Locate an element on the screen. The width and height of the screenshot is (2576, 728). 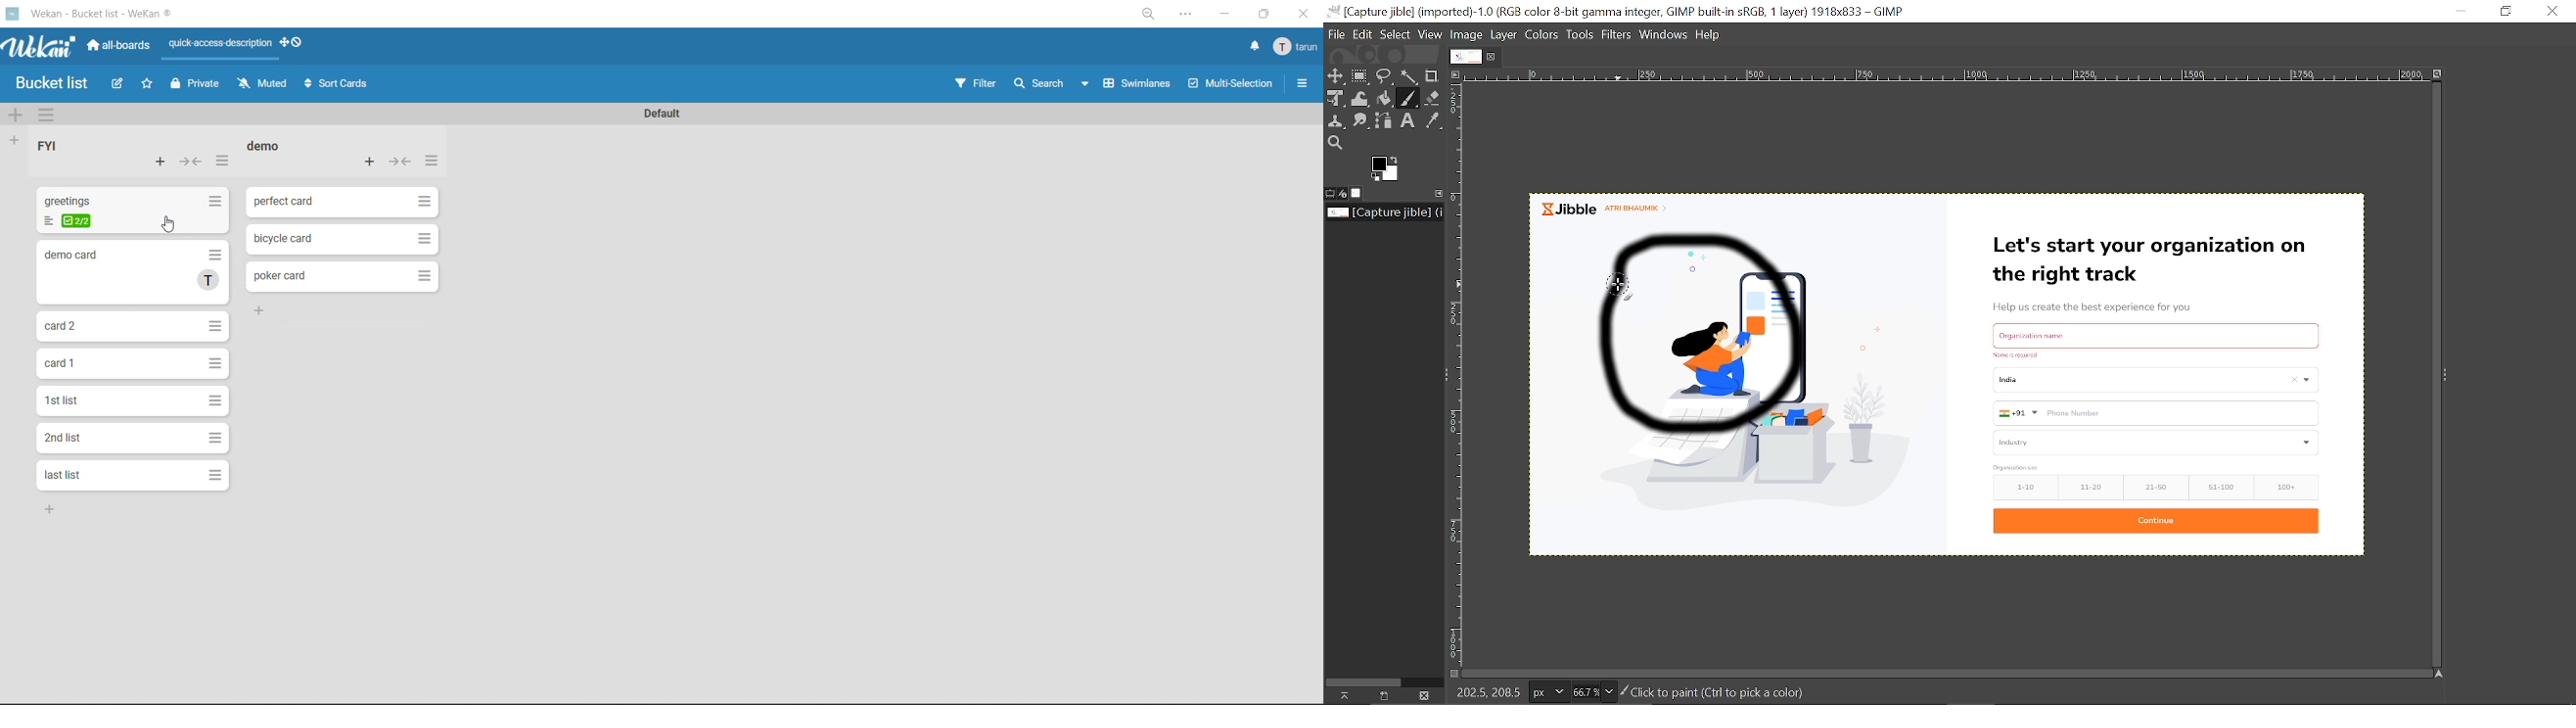
add is located at coordinates (271, 314).